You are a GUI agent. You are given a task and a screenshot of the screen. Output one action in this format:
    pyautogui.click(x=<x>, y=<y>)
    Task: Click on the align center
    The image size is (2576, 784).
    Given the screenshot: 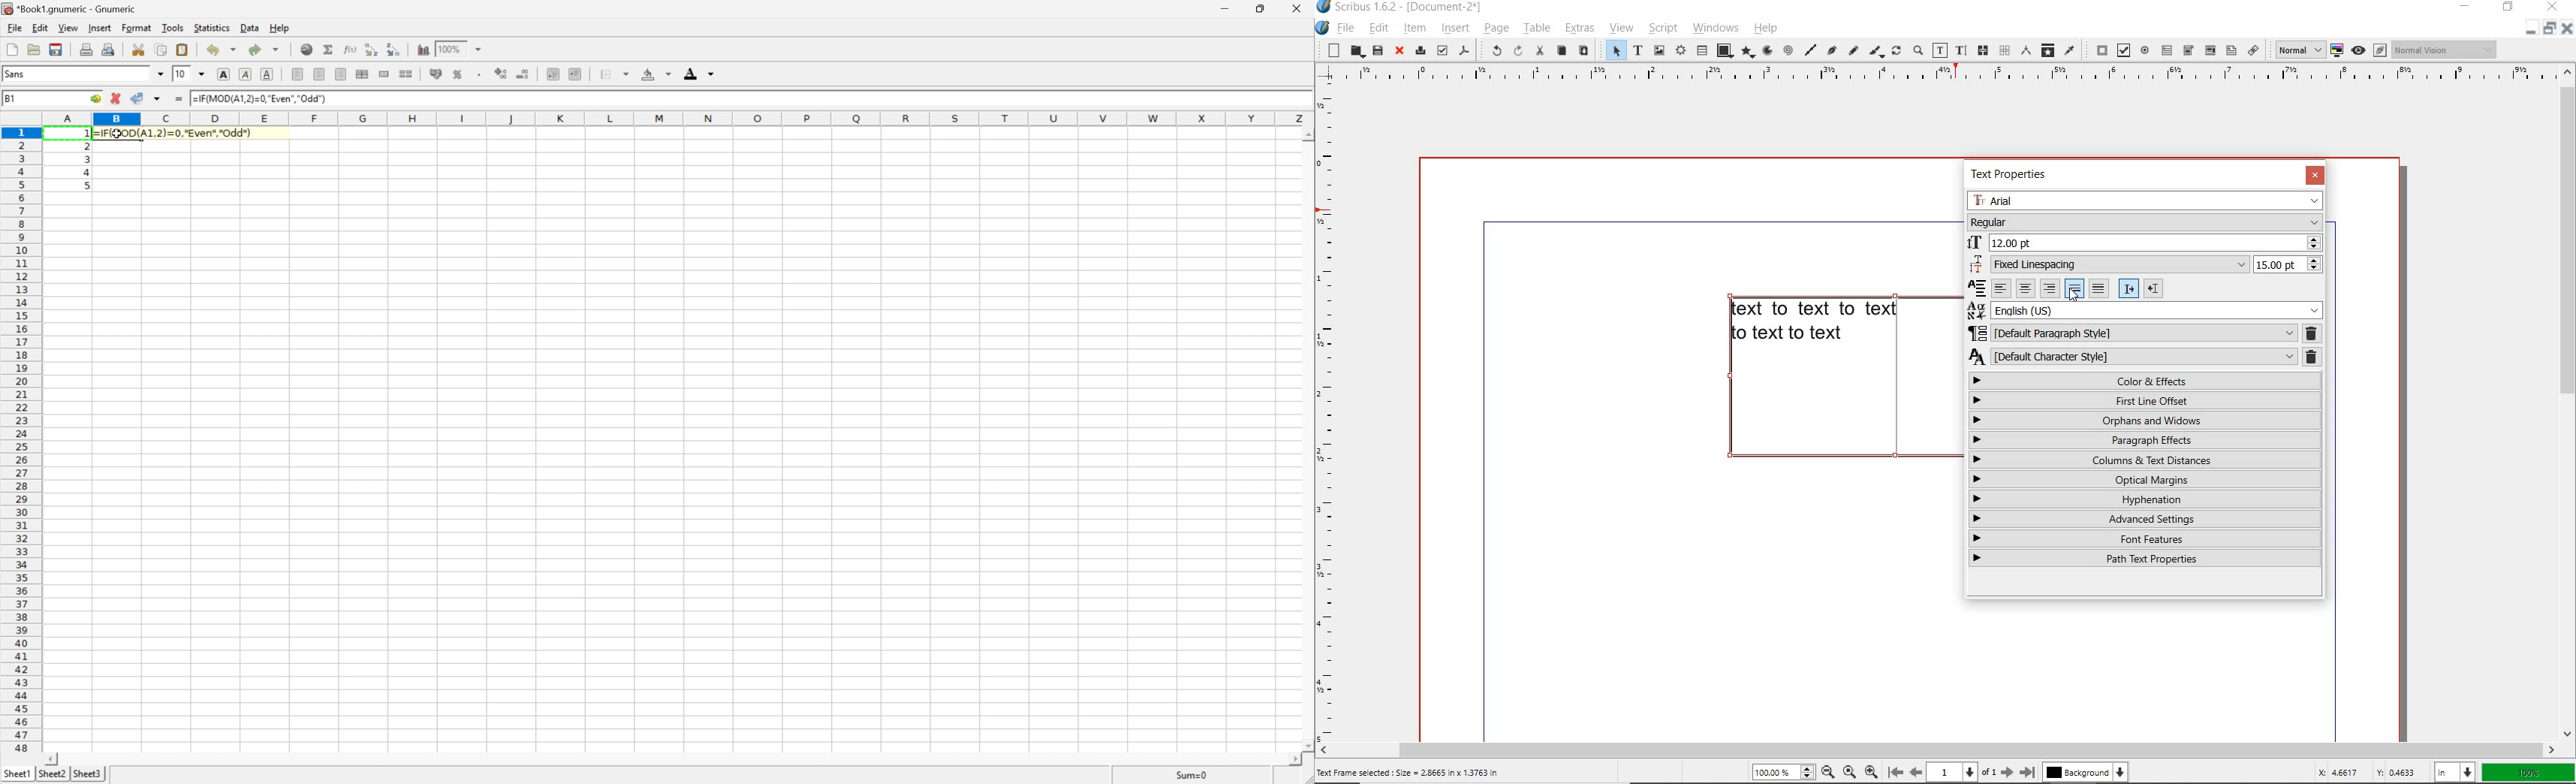 What is the action you would take?
    pyautogui.click(x=2024, y=288)
    